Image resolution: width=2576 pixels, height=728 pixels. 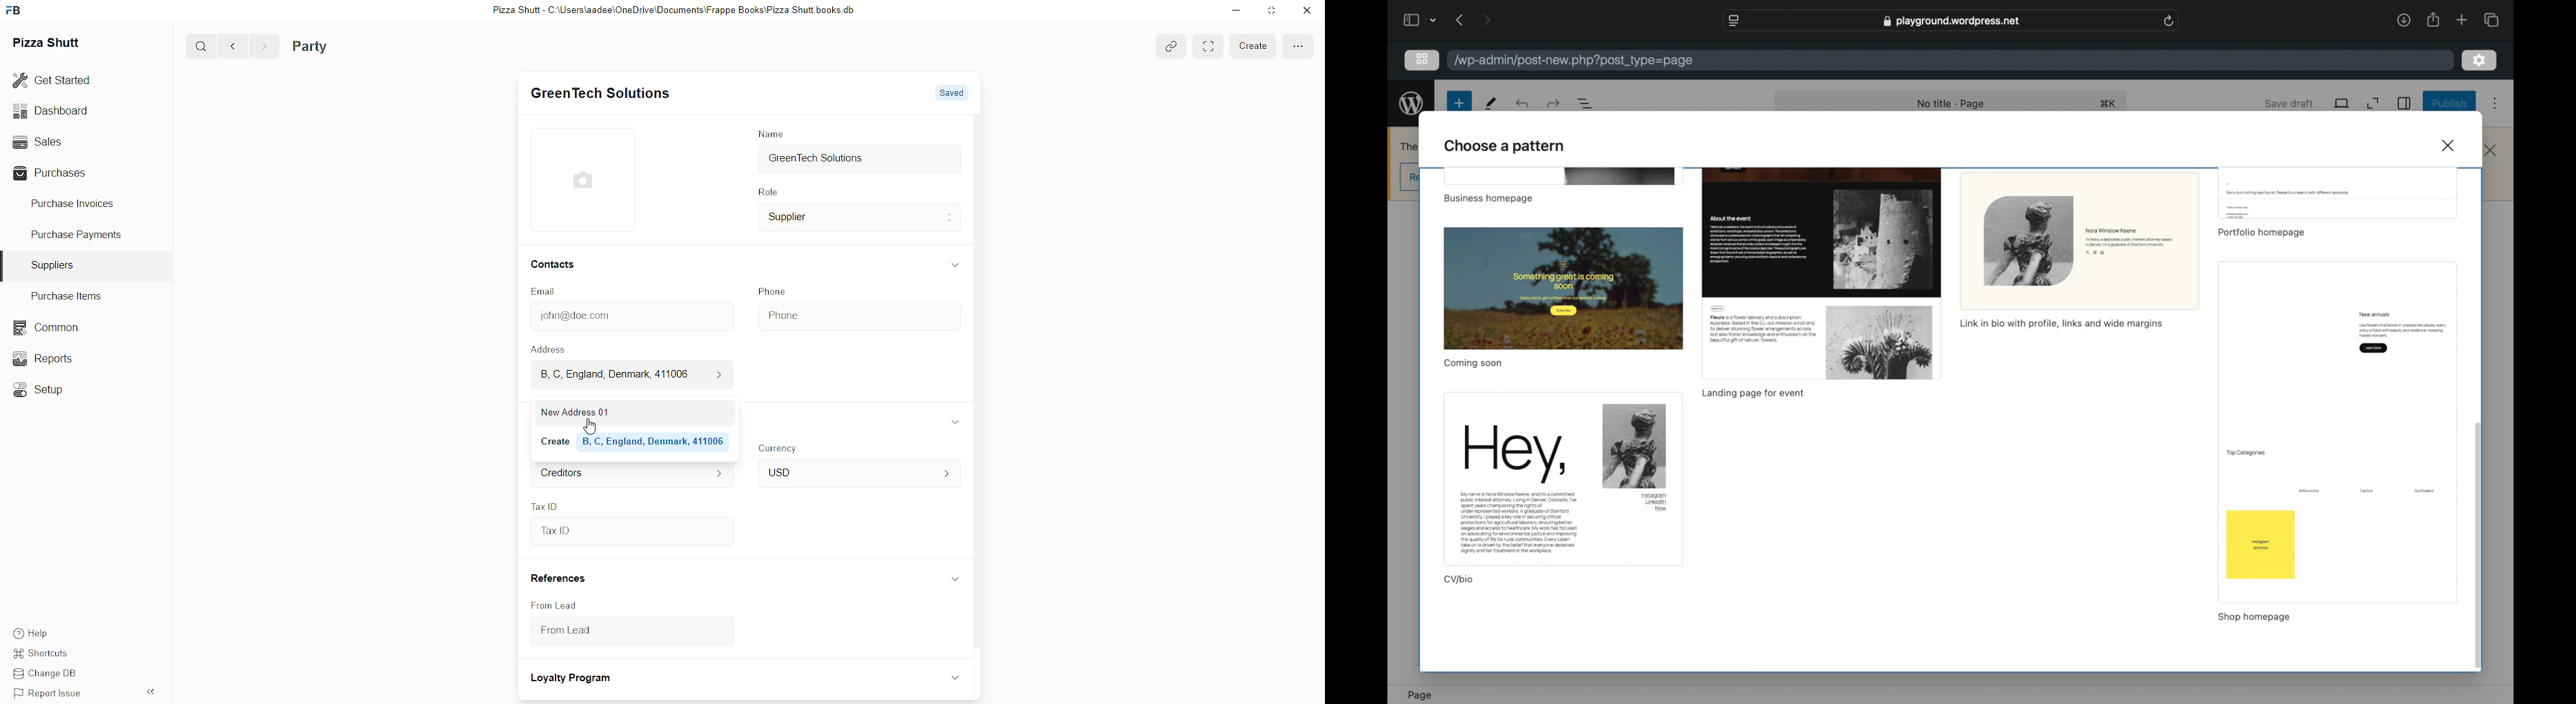 I want to click on next page, so click(x=1487, y=20).